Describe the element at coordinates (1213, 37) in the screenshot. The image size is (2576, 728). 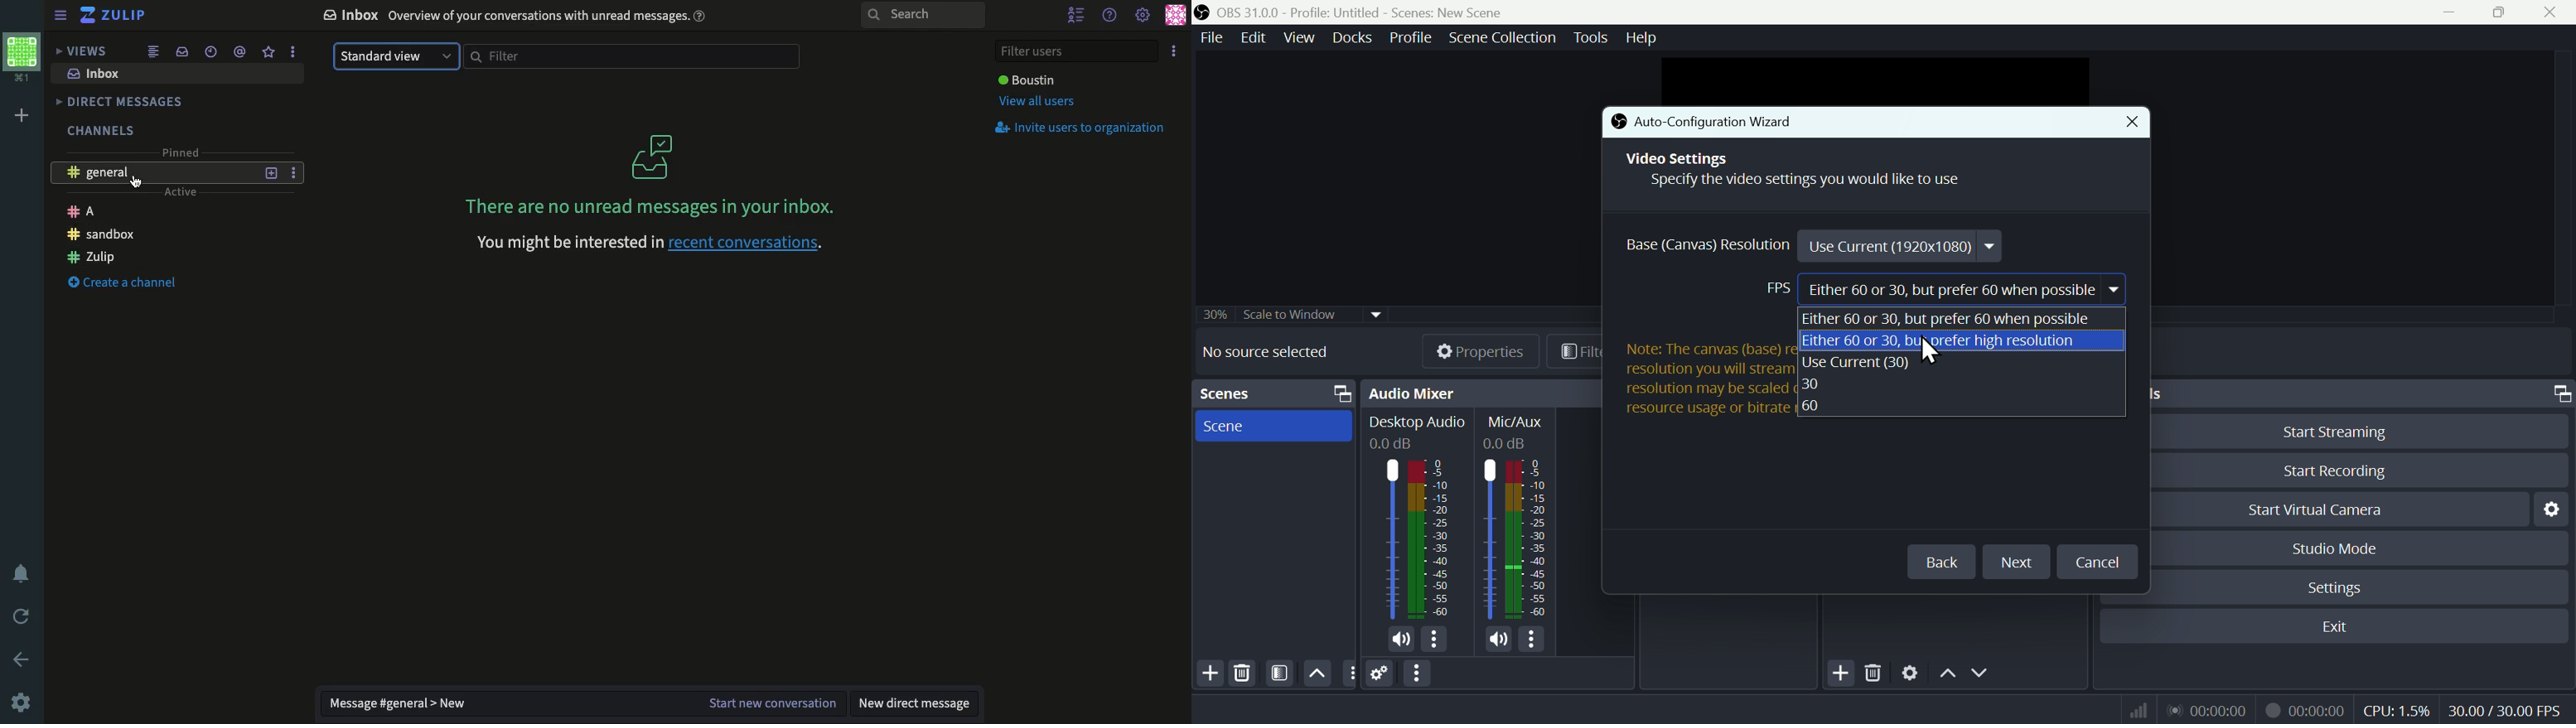
I see `File` at that location.